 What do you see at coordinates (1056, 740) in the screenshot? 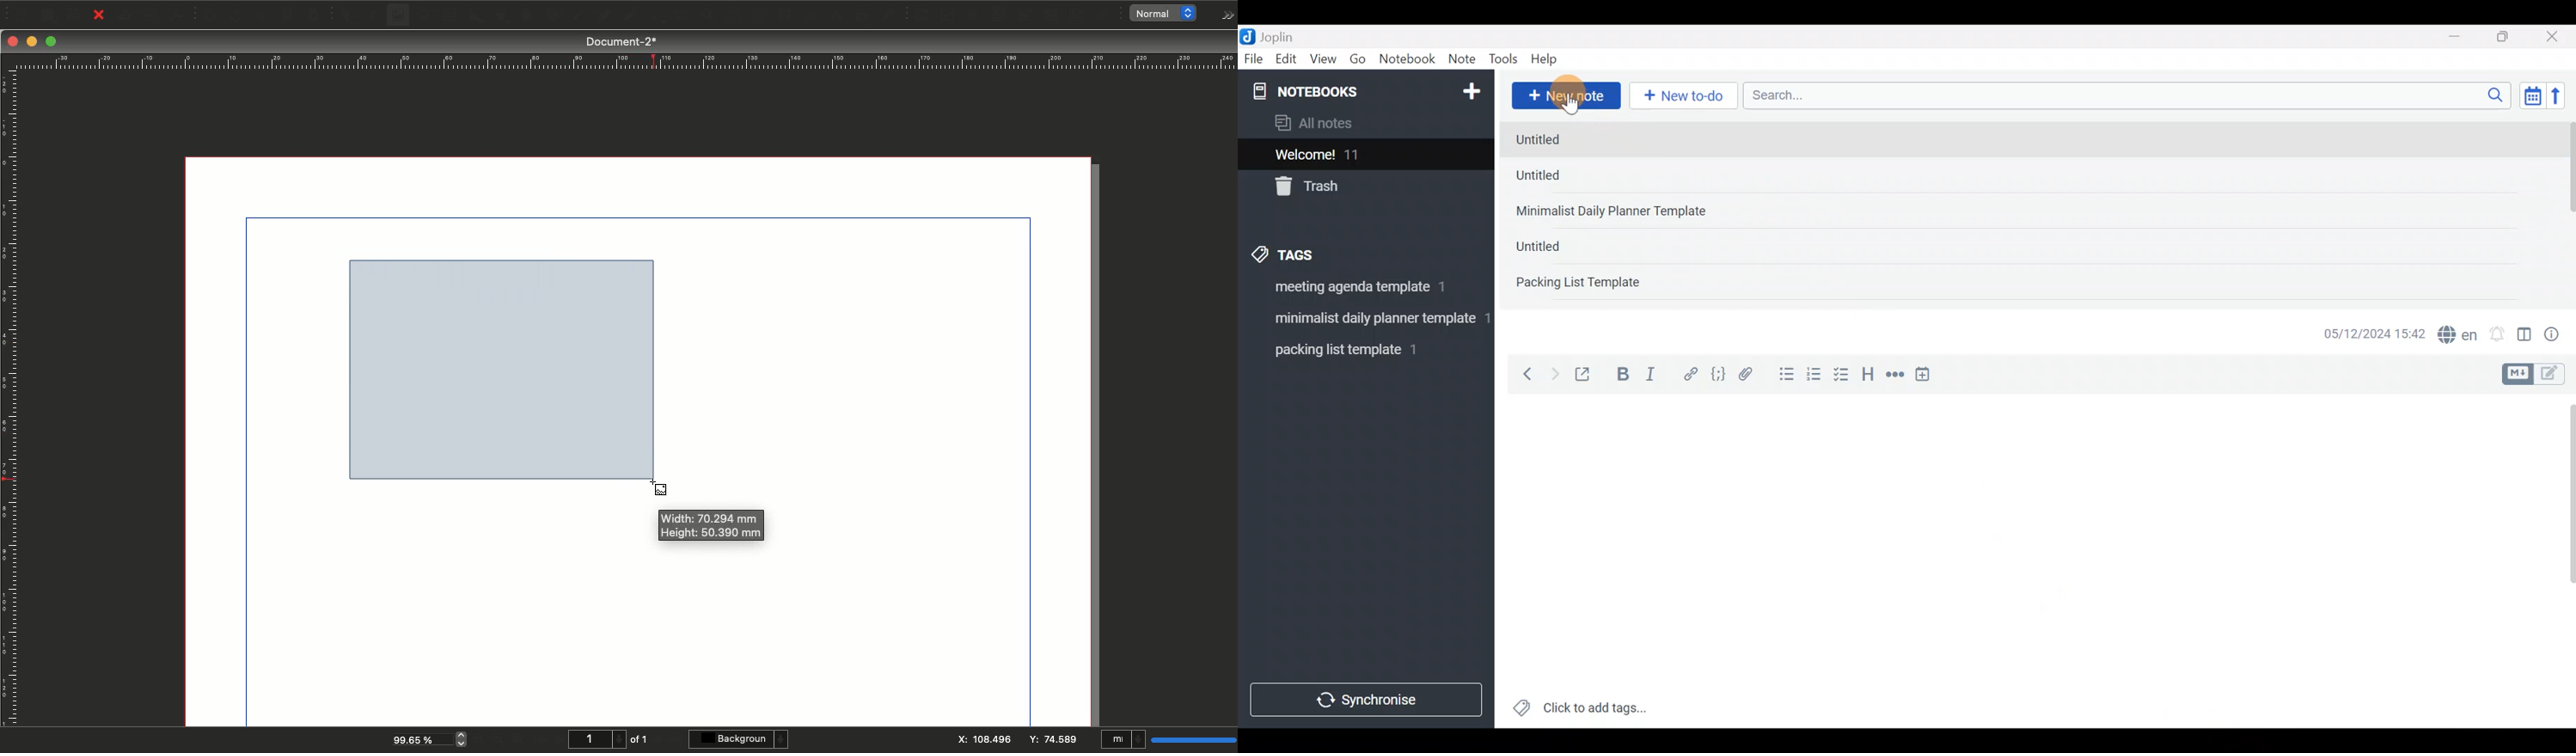
I see `Y: 74.589` at bounding box center [1056, 740].